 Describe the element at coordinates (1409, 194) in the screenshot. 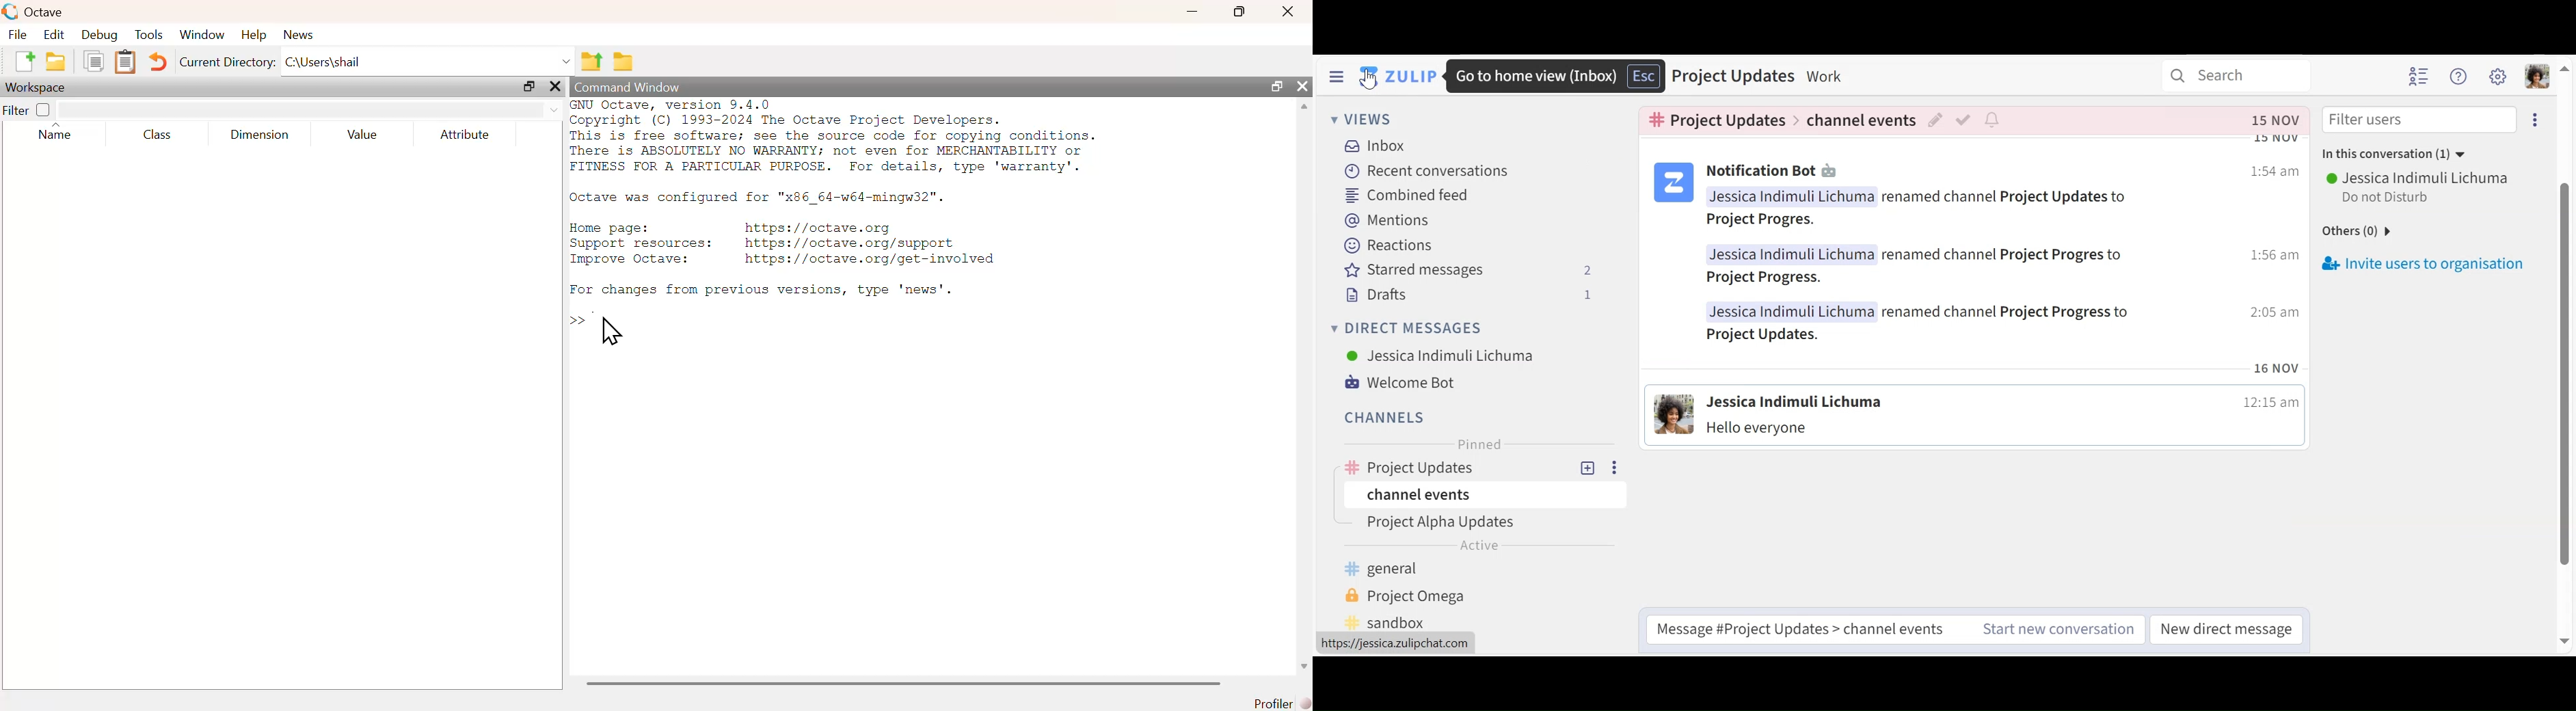

I see `Combined feed` at that location.